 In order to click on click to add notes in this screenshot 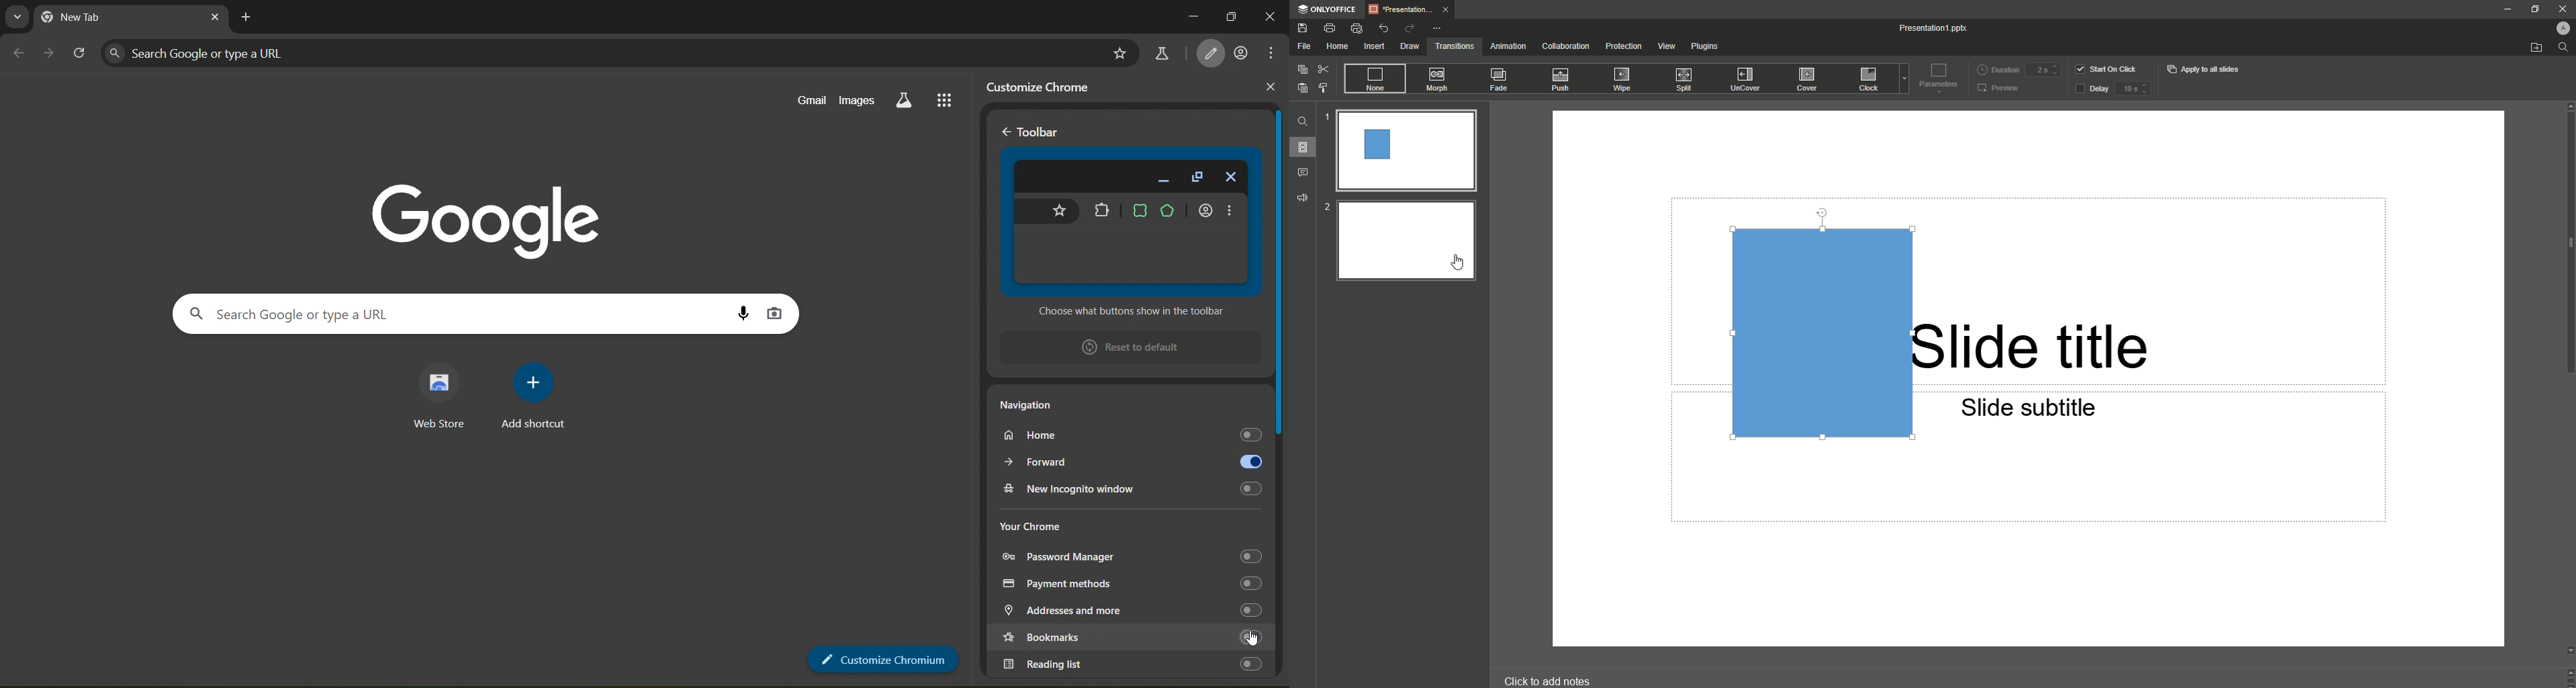, I will do `click(1551, 678)`.